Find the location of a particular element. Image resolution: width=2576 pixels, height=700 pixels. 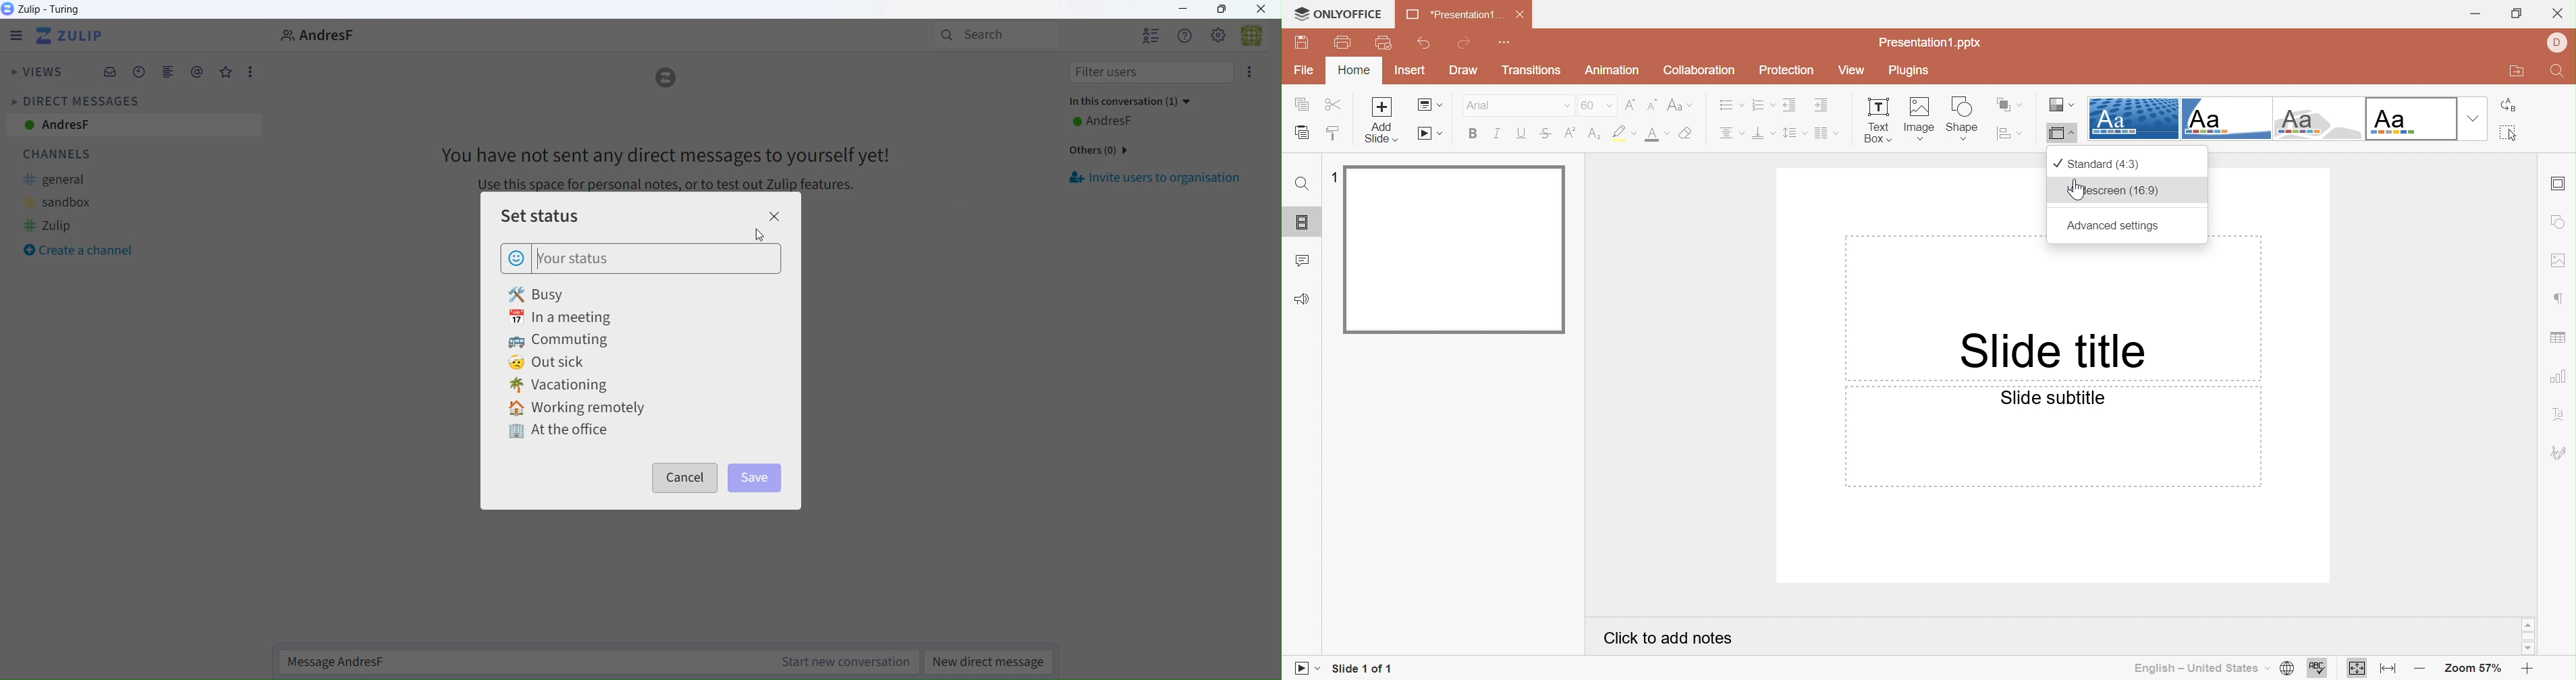

Underline is located at coordinates (1520, 132).